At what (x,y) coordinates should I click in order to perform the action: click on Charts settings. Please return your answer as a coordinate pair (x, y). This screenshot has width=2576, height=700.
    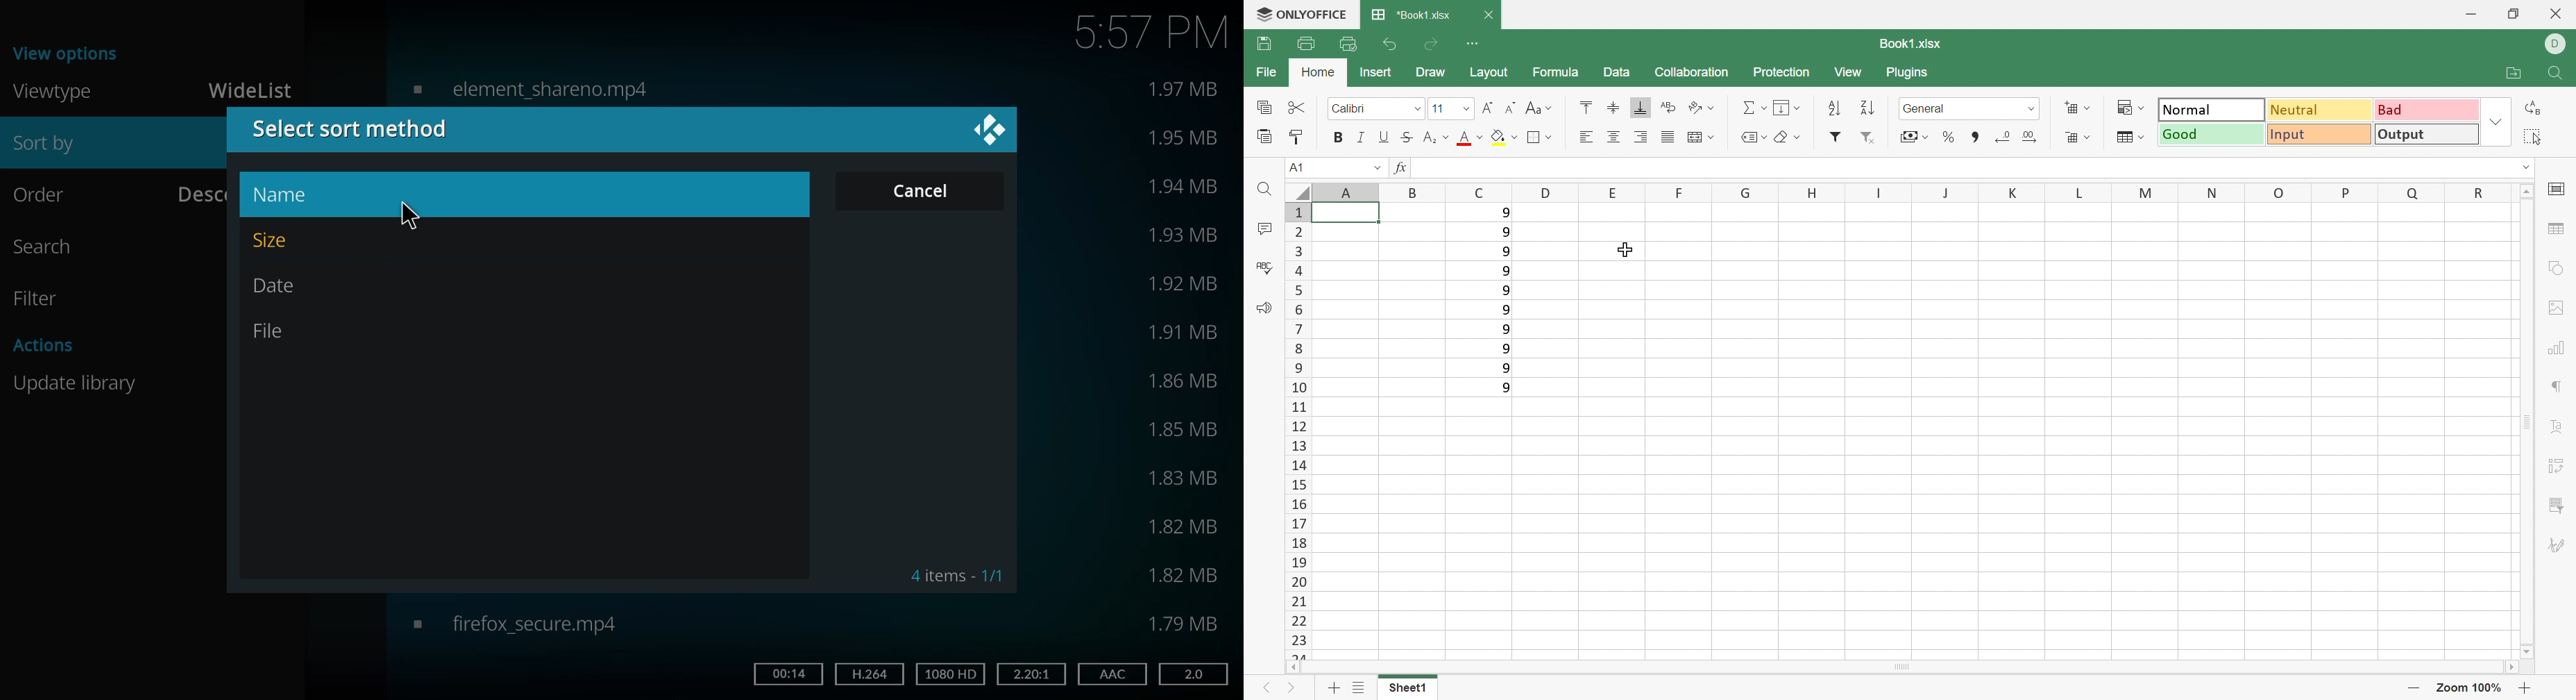
    Looking at the image, I should click on (2559, 349).